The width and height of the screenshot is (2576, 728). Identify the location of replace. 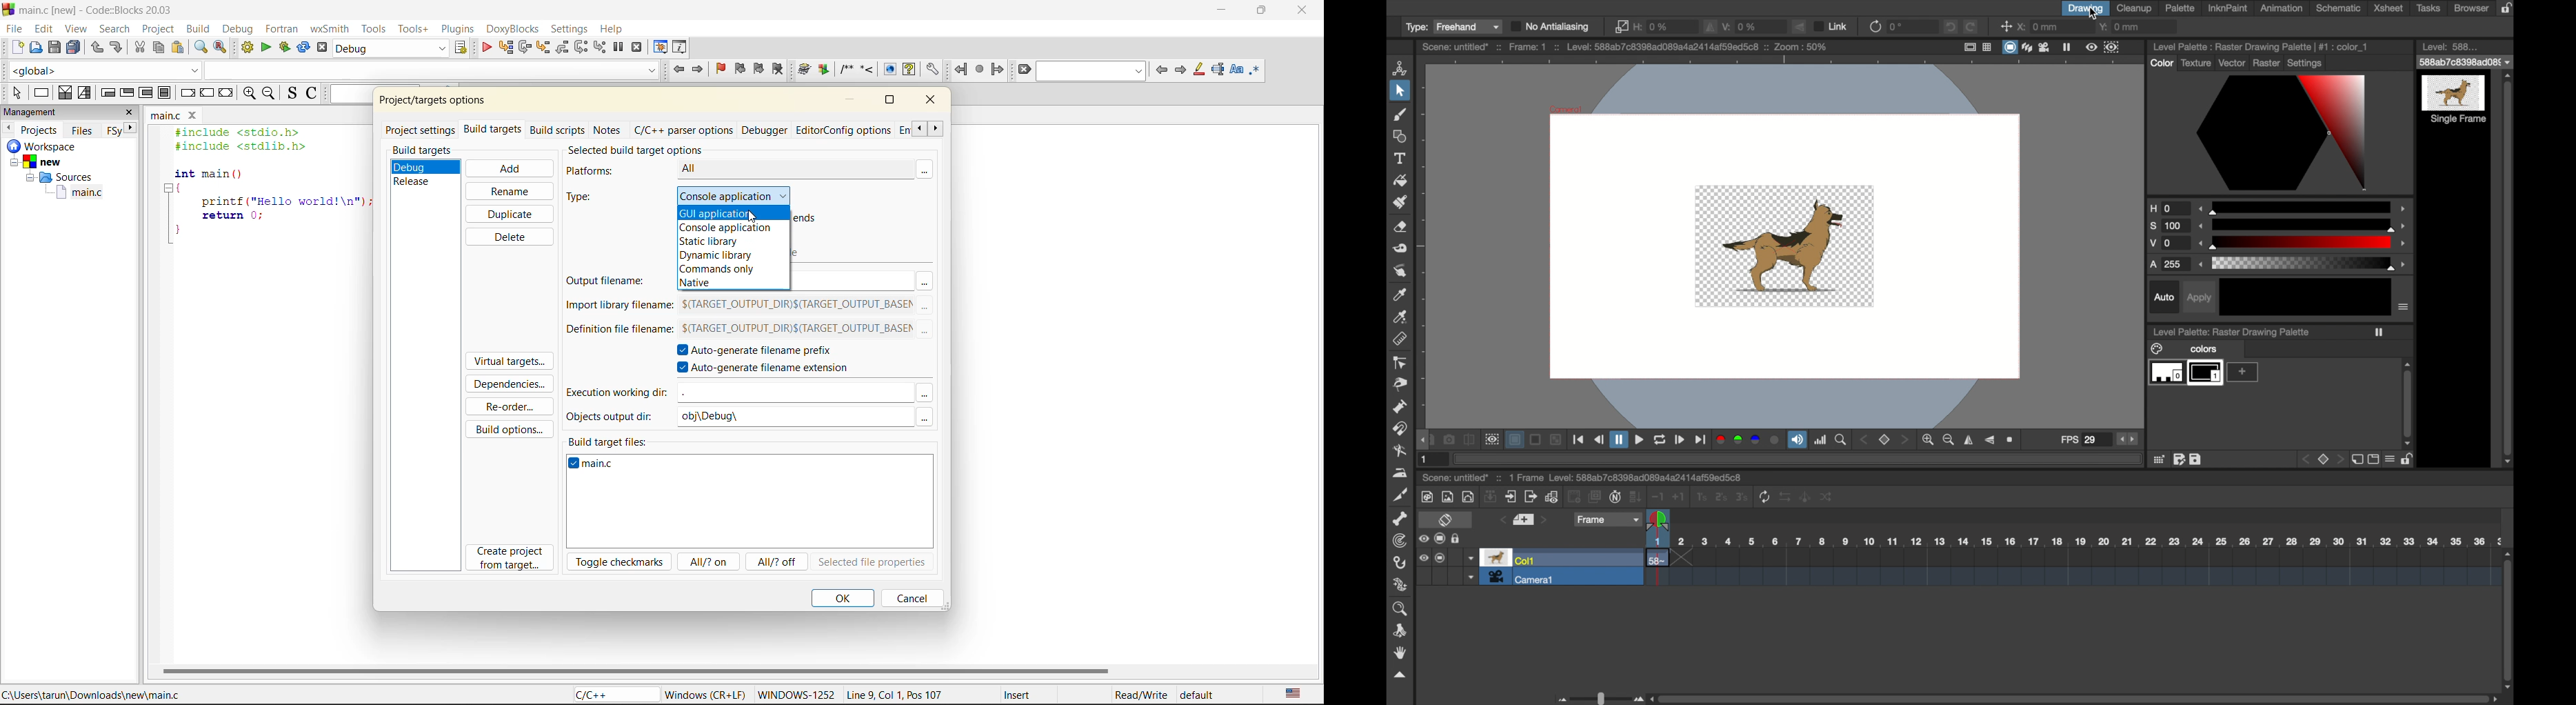
(222, 48).